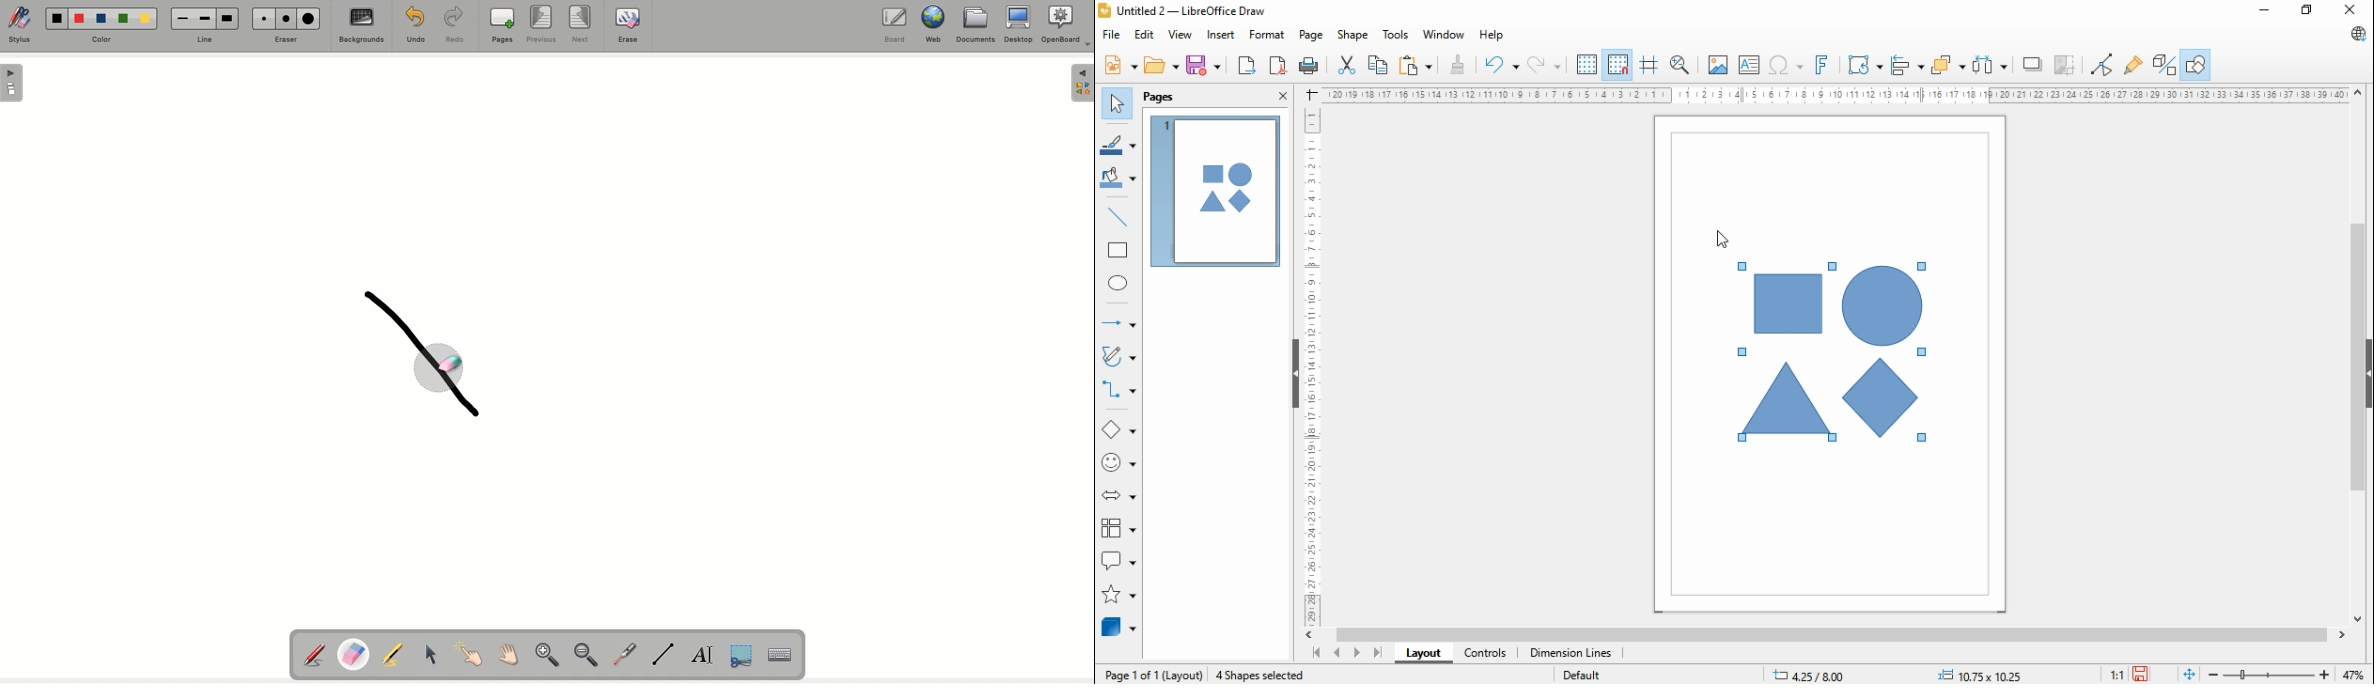 The height and width of the screenshot is (700, 2380). Describe the element at coordinates (626, 654) in the screenshot. I see `Laser` at that location.